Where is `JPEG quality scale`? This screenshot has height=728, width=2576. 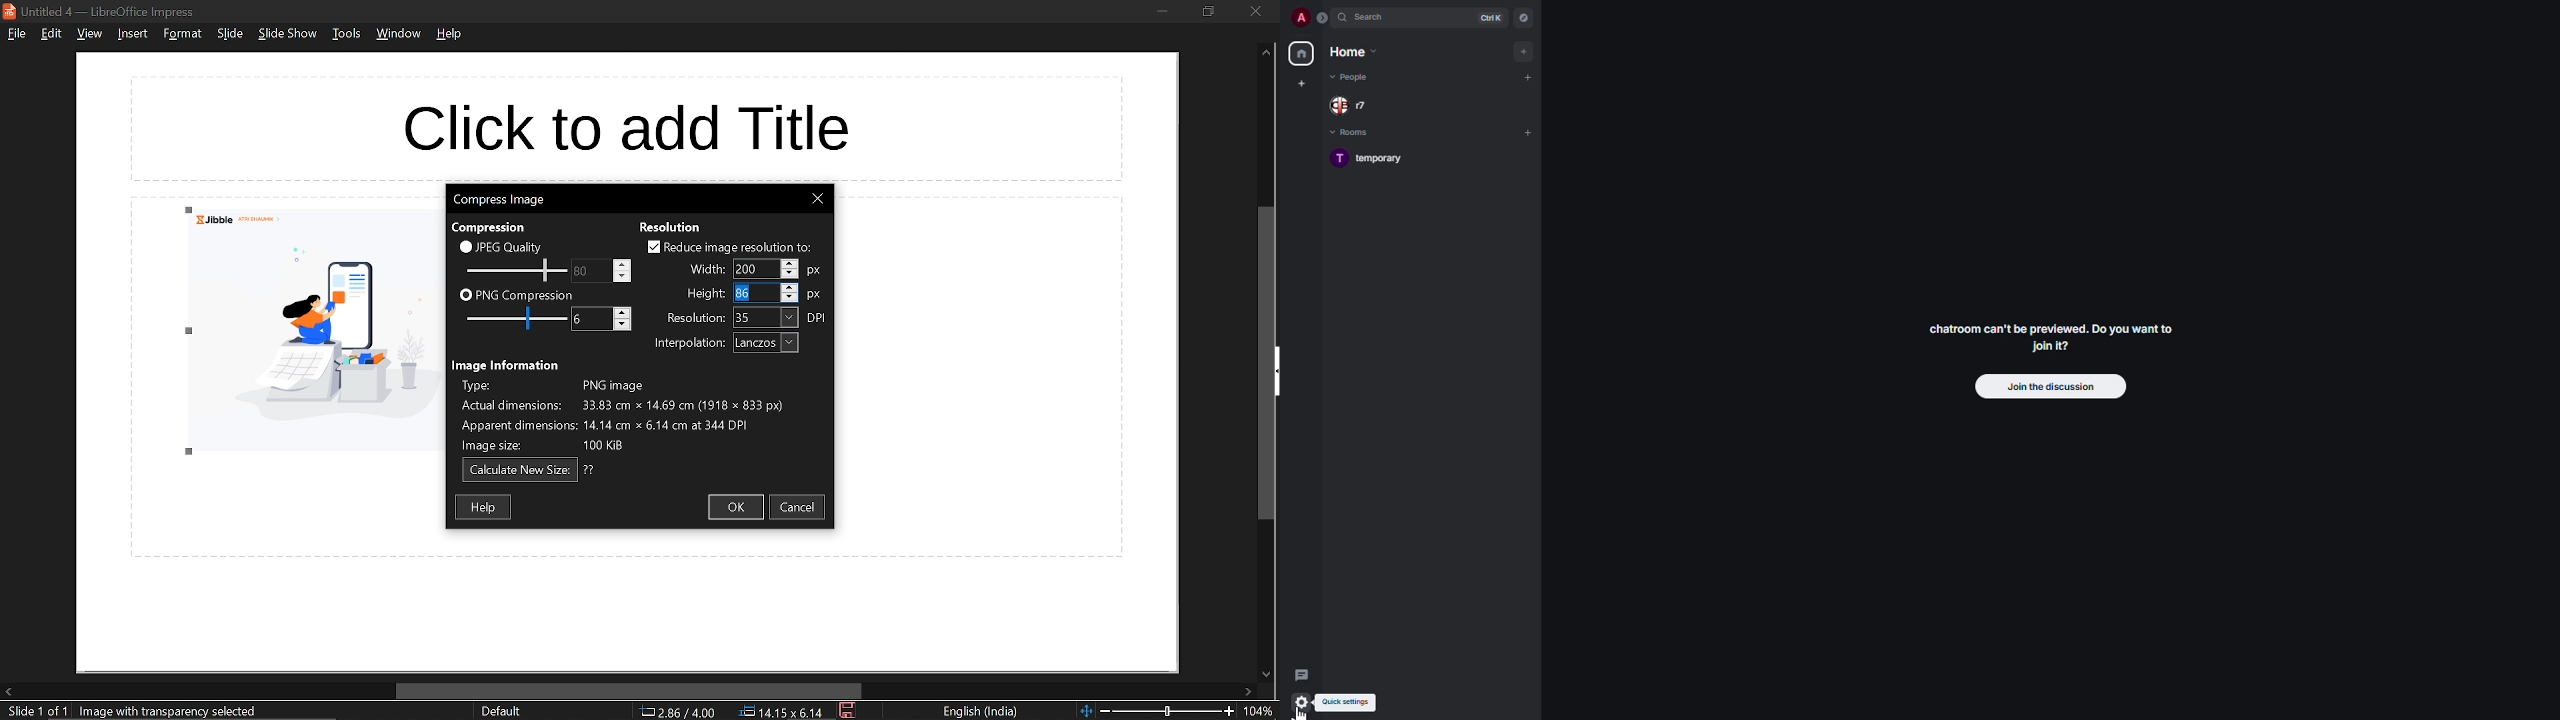
JPEG quality scale is located at coordinates (519, 320).